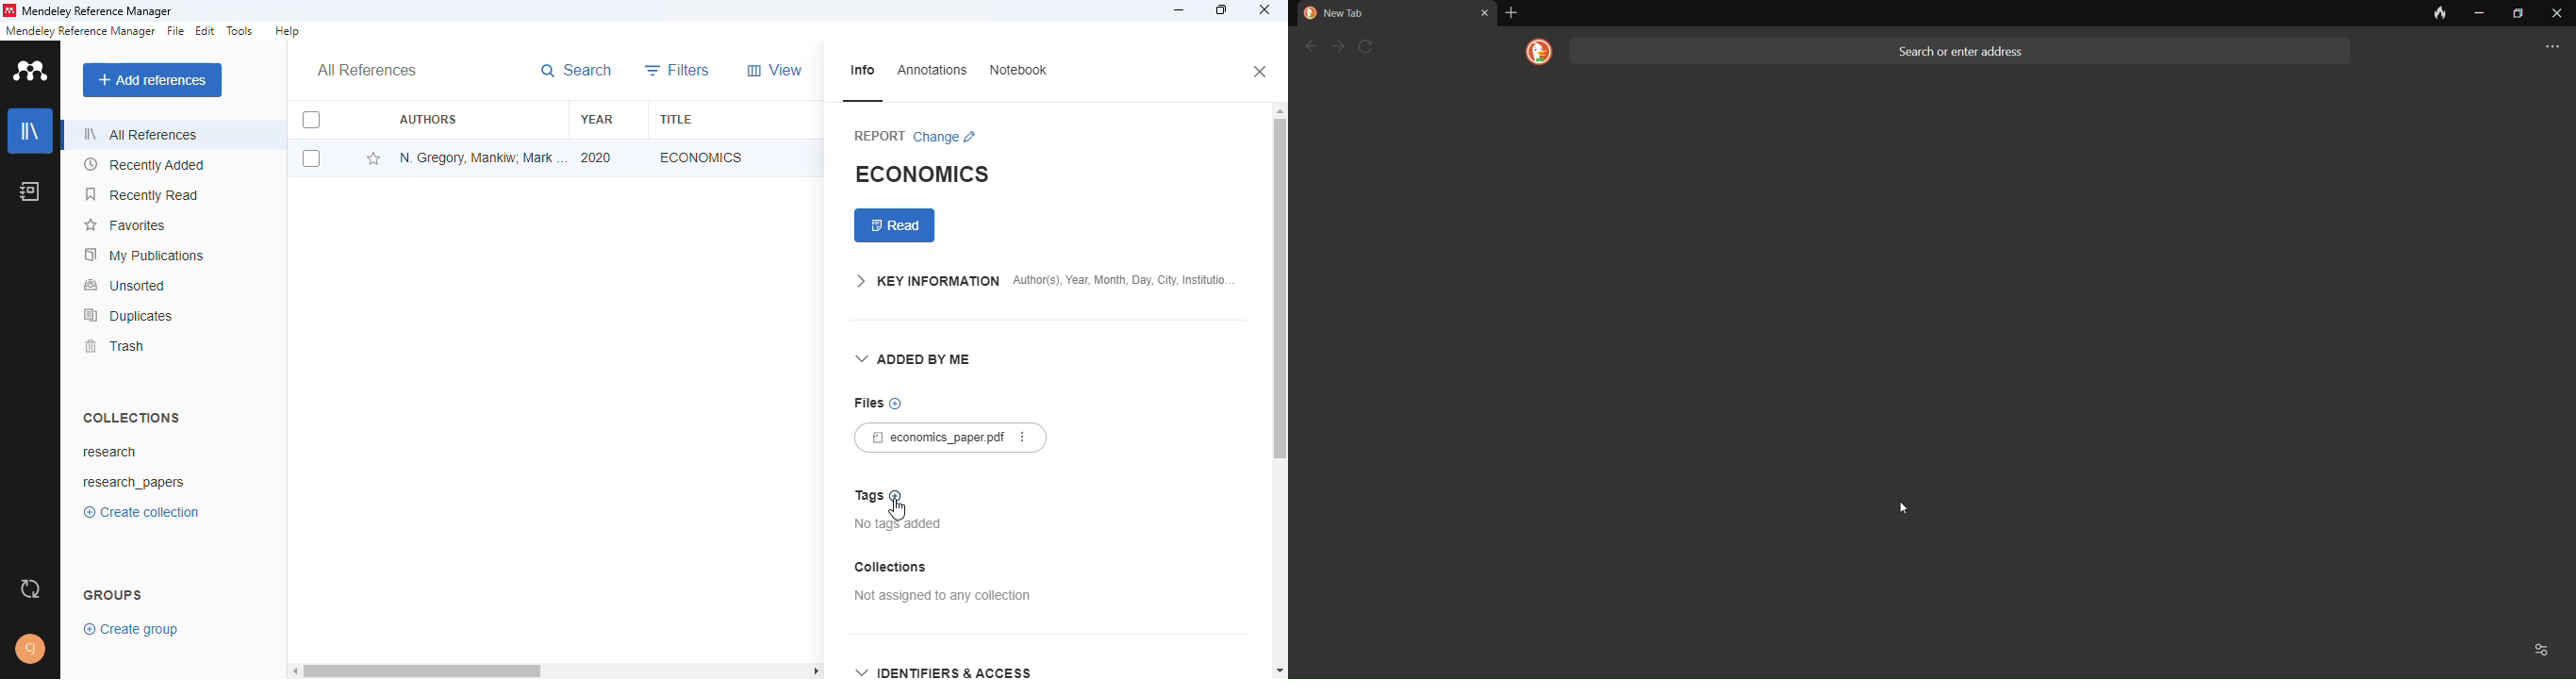  Describe the element at coordinates (206, 30) in the screenshot. I see `edit` at that location.